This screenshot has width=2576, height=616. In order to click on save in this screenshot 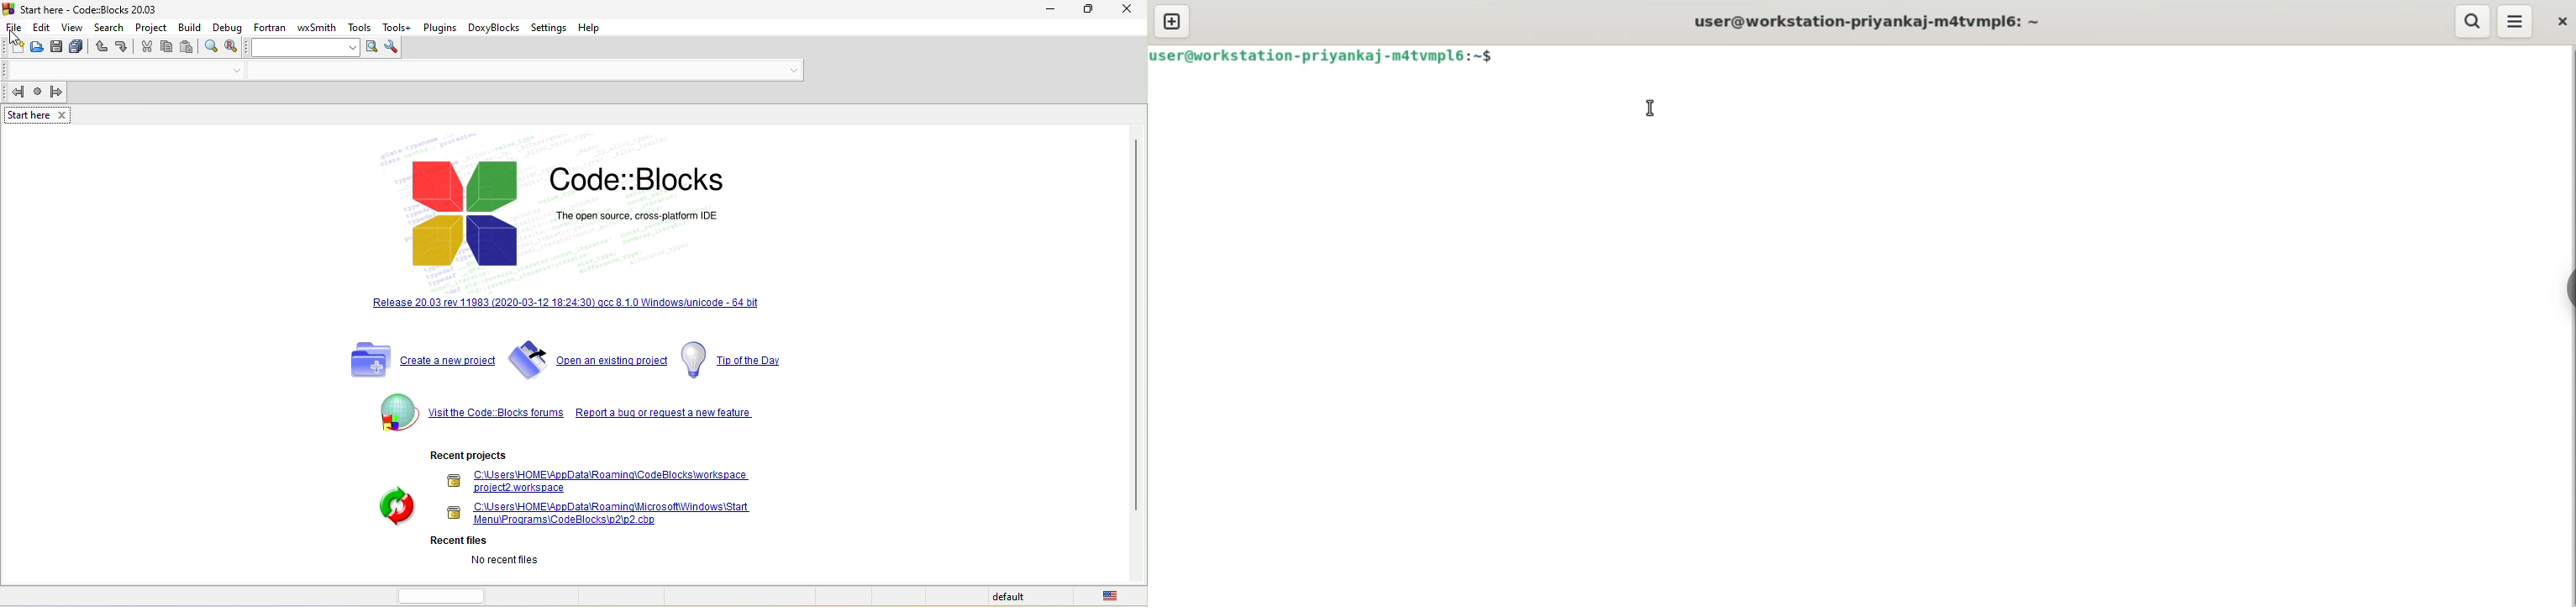, I will do `click(58, 49)`.